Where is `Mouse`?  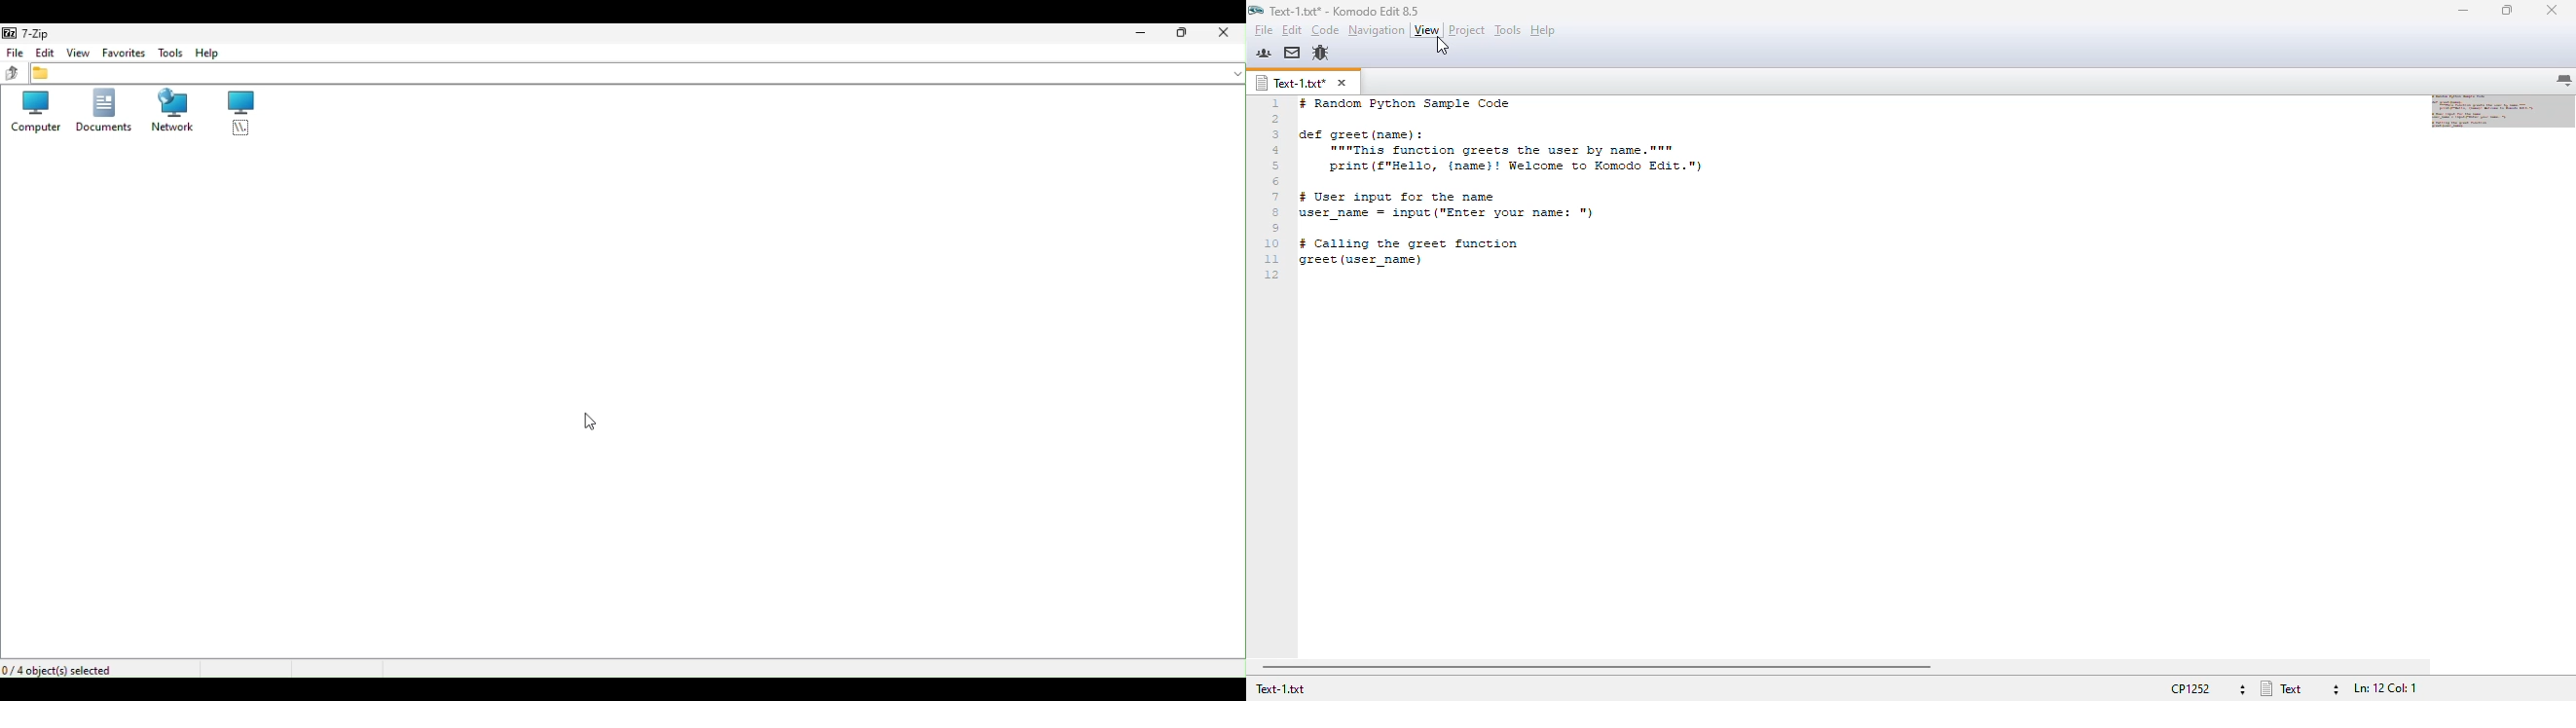 Mouse is located at coordinates (593, 421).